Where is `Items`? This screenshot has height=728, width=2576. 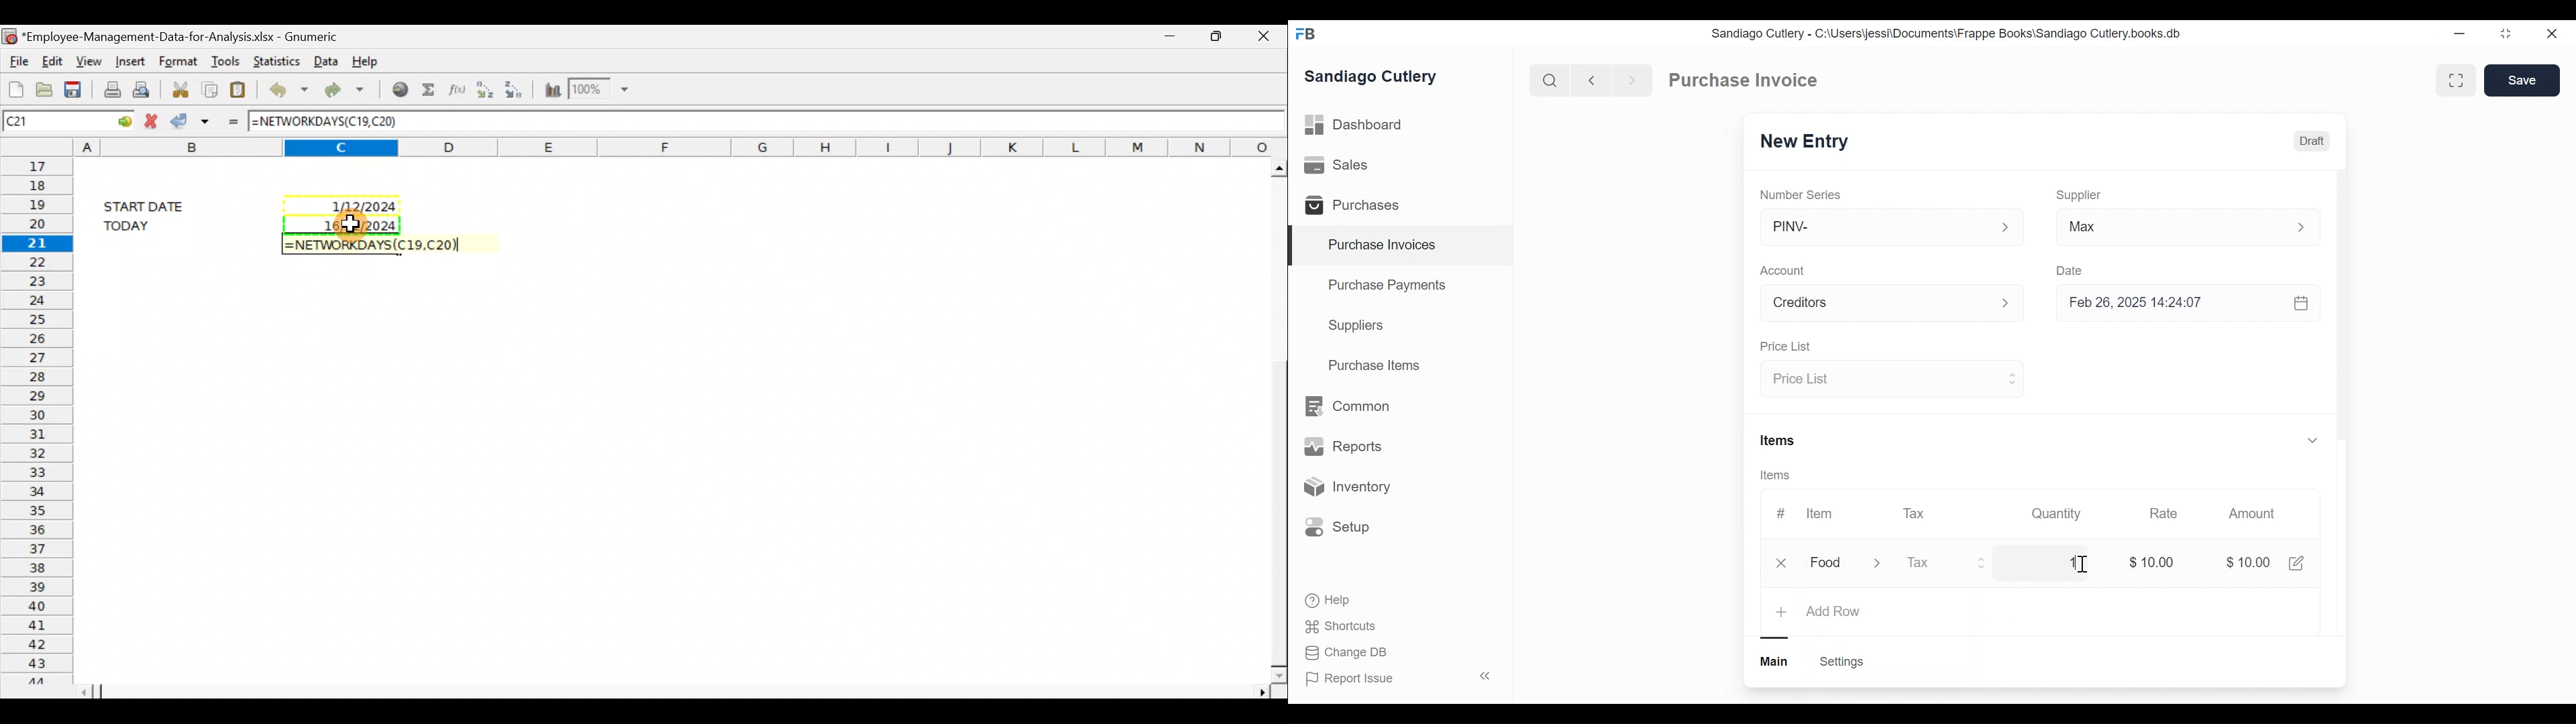
Items is located at coordinates (1780, 476).